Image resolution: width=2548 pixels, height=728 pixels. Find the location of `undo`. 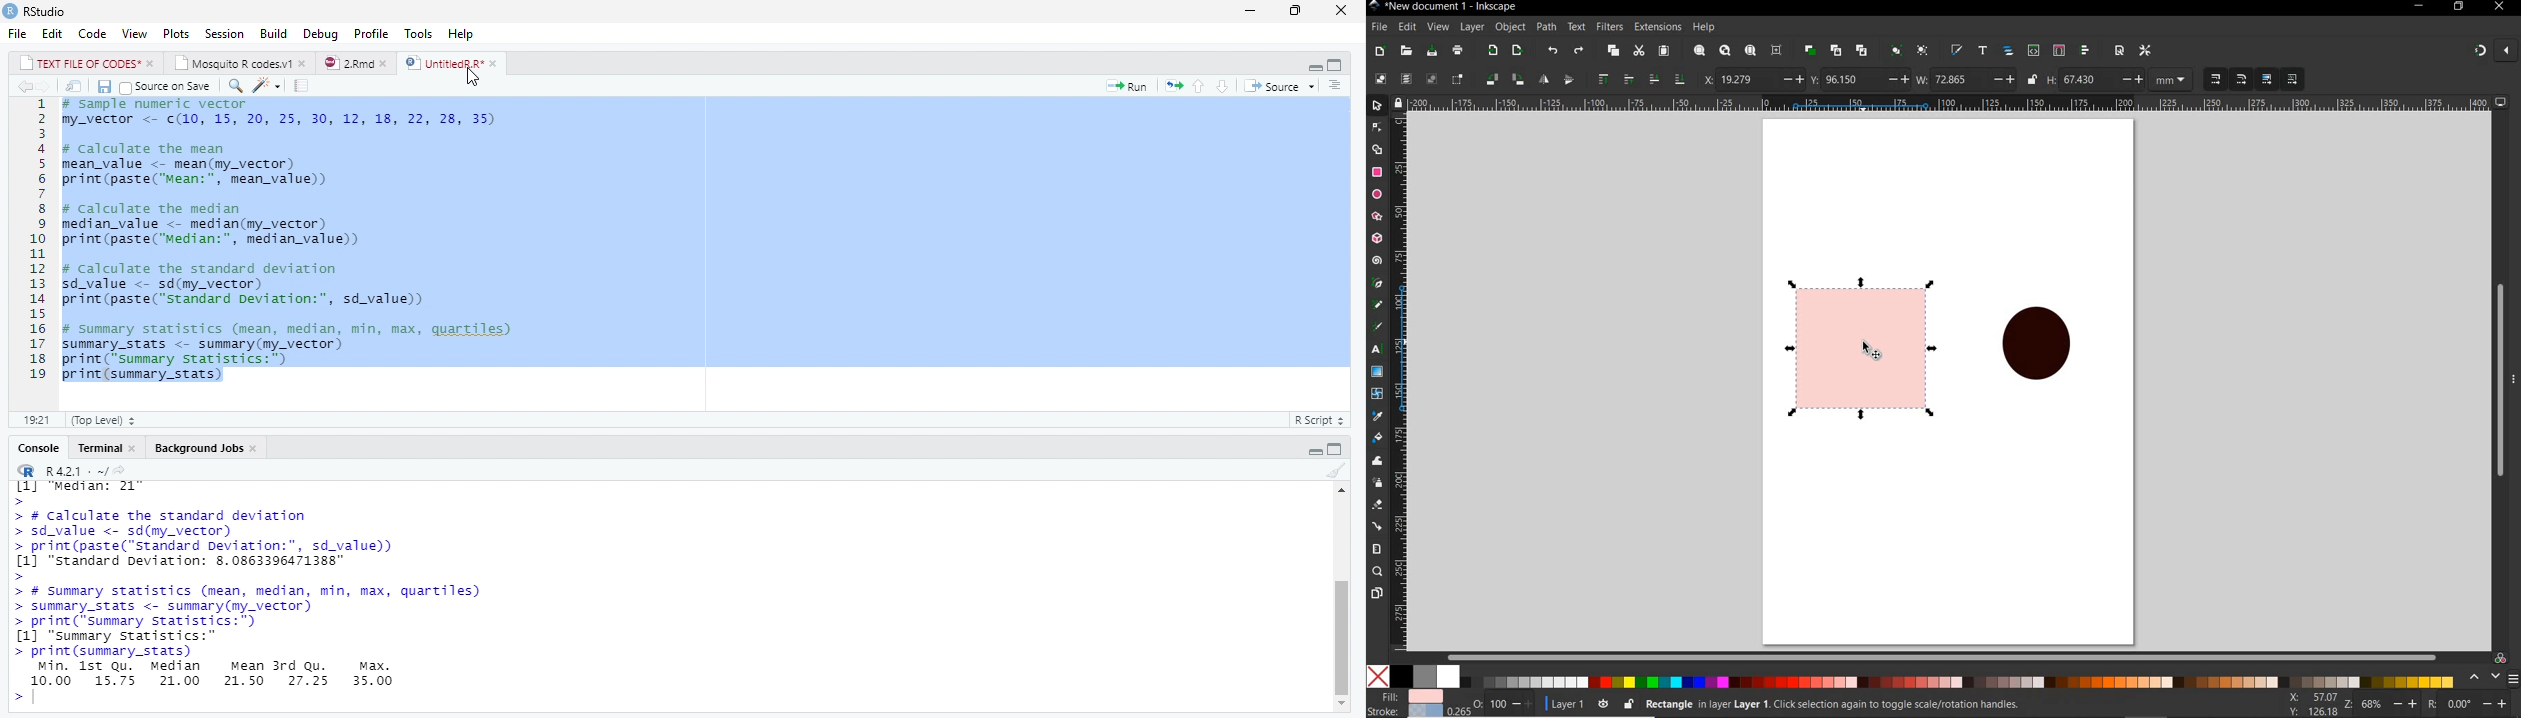

undo is located at coordinates (1554, 52).